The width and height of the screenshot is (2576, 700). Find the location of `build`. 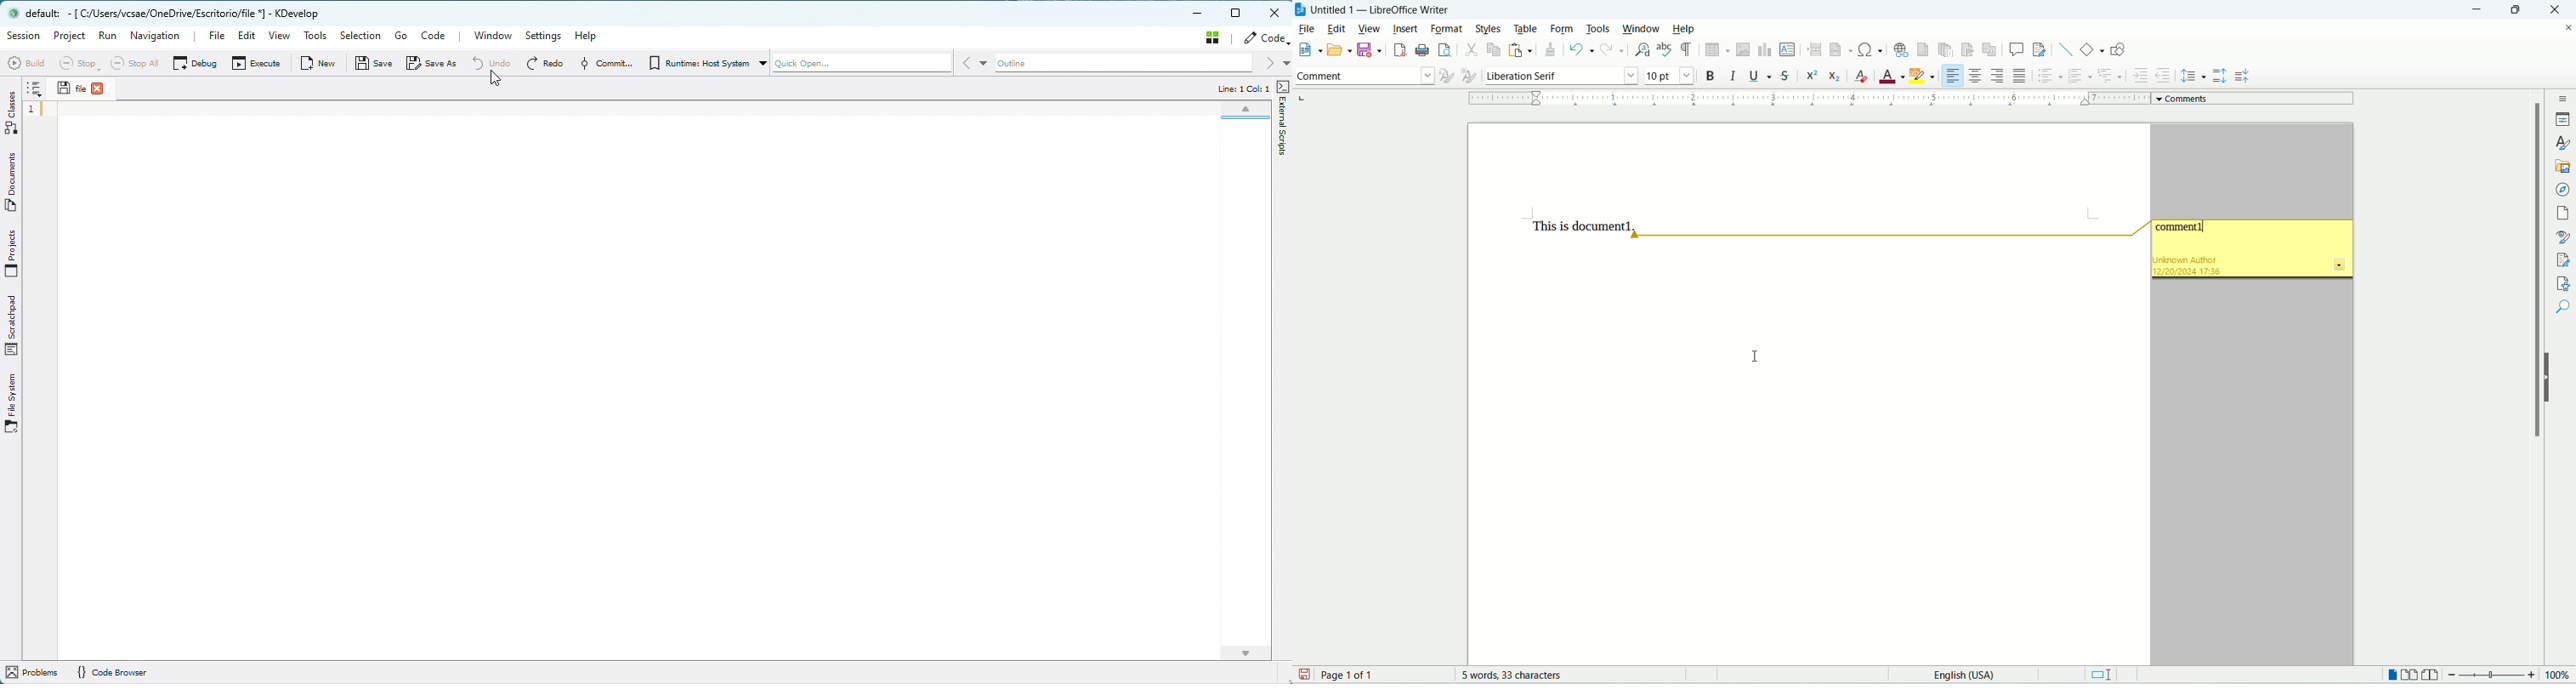

build is located at coordinates (26, 60).